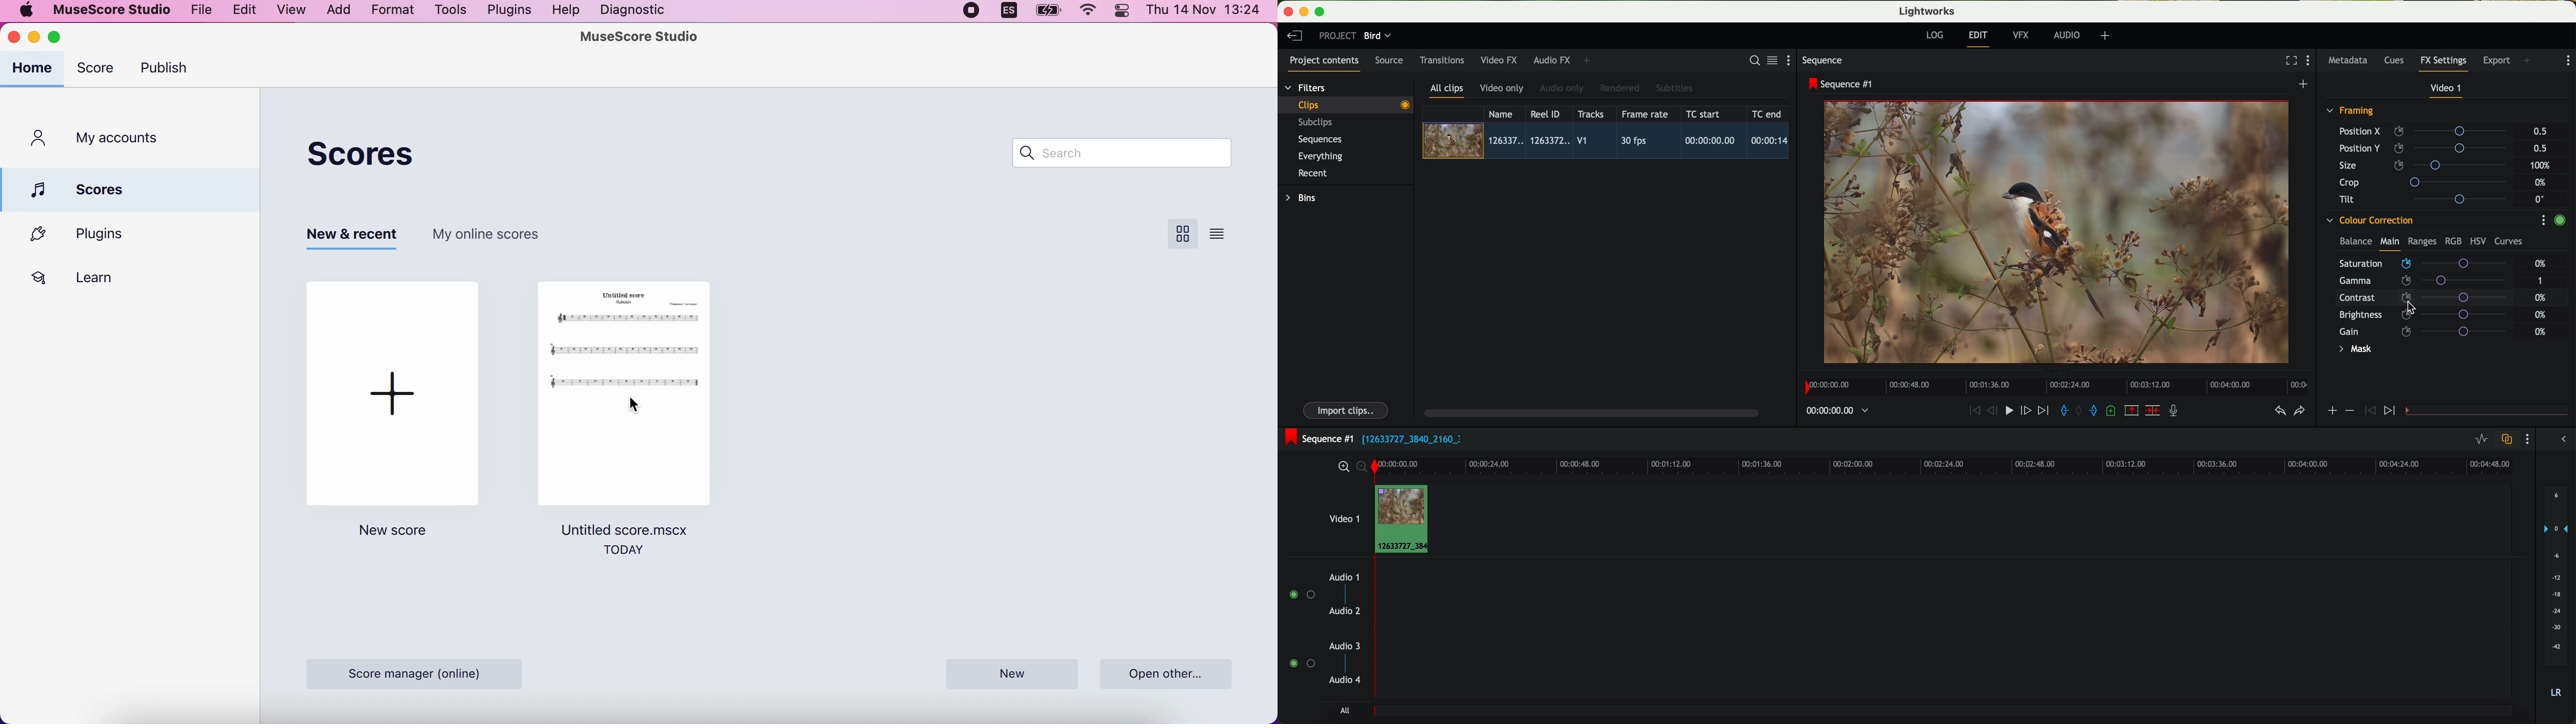  What do you see at coordinates (564, 11) in the screenshot?
I see `help` at bounding box center [564, 11].